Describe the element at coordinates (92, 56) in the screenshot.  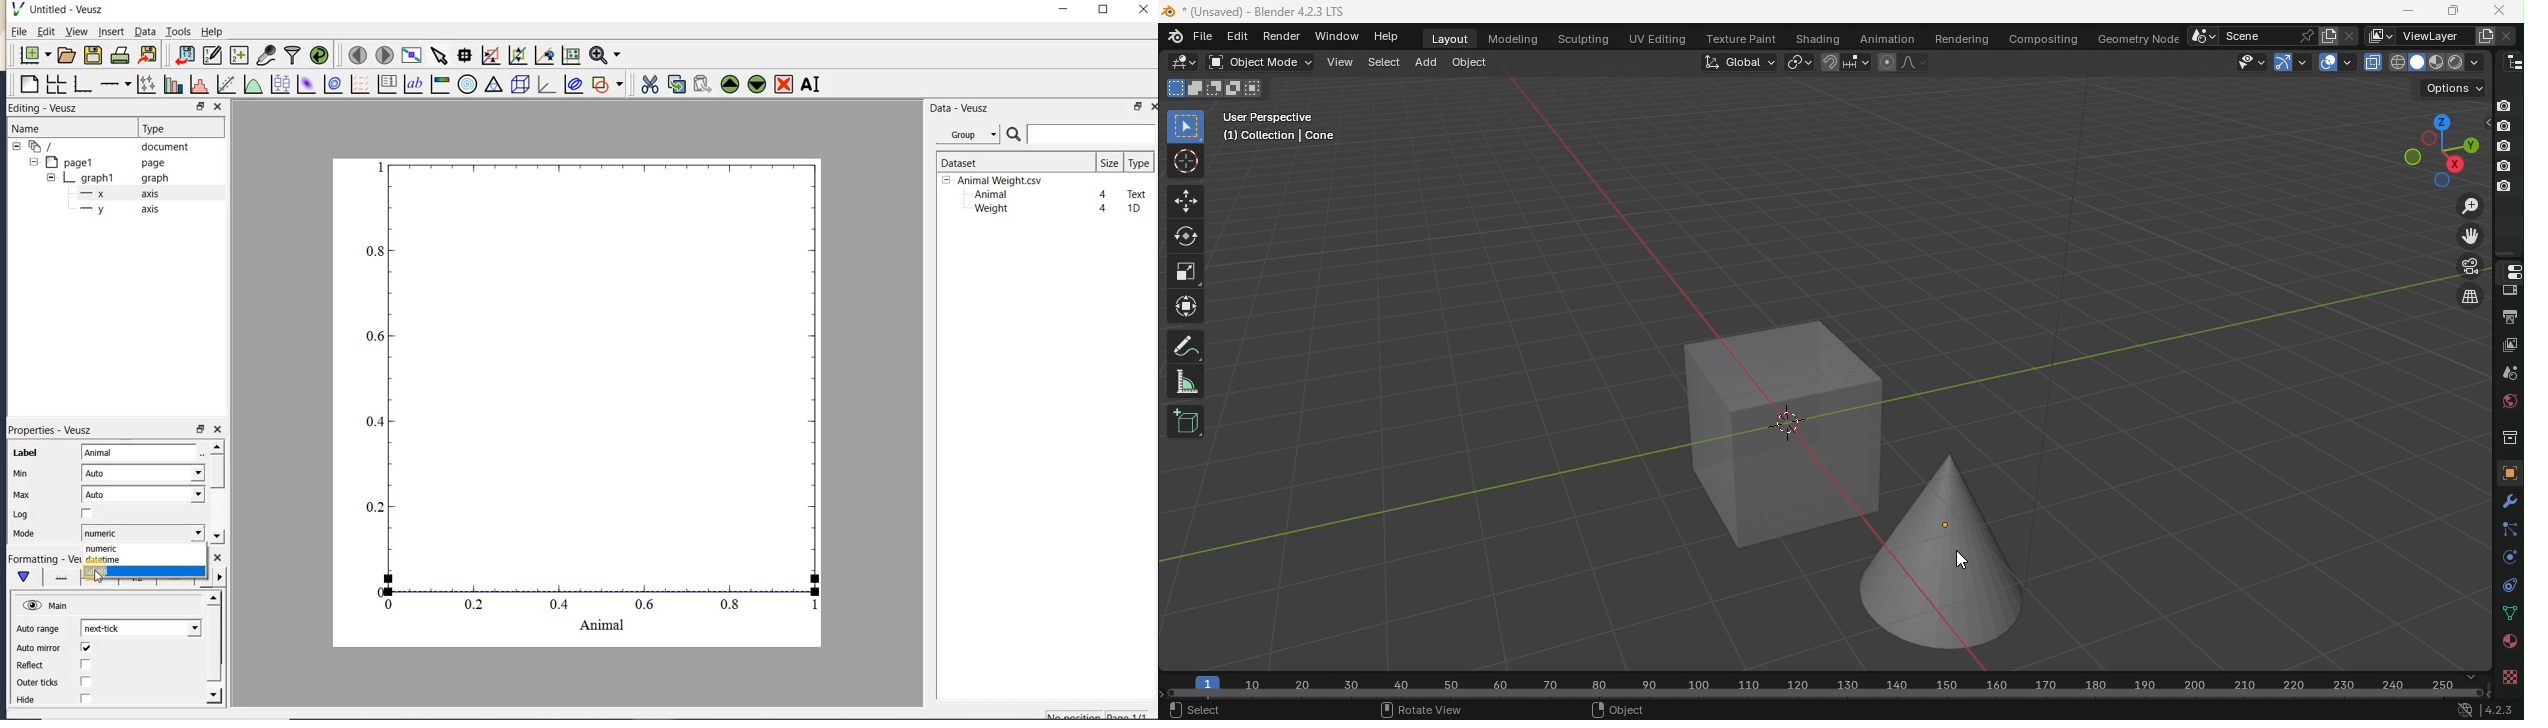
I see `save the document` at that location.